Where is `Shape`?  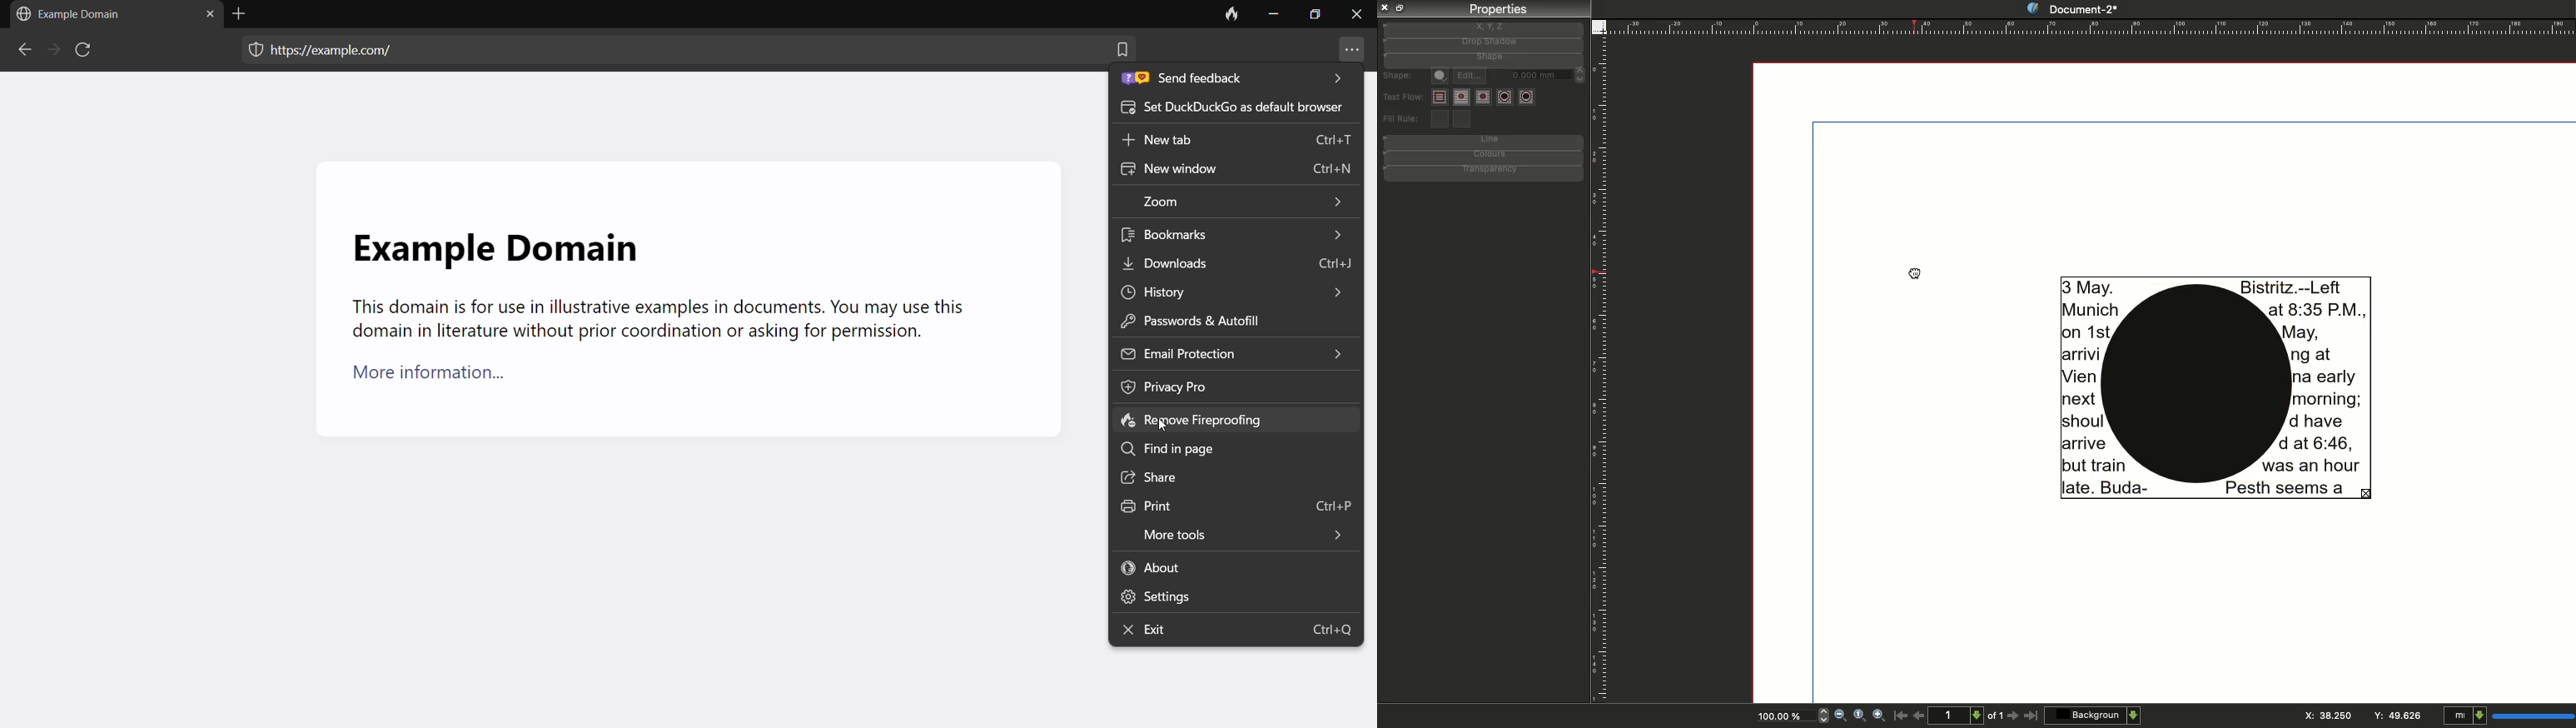
Shape is located at coordinates (1486, 57).